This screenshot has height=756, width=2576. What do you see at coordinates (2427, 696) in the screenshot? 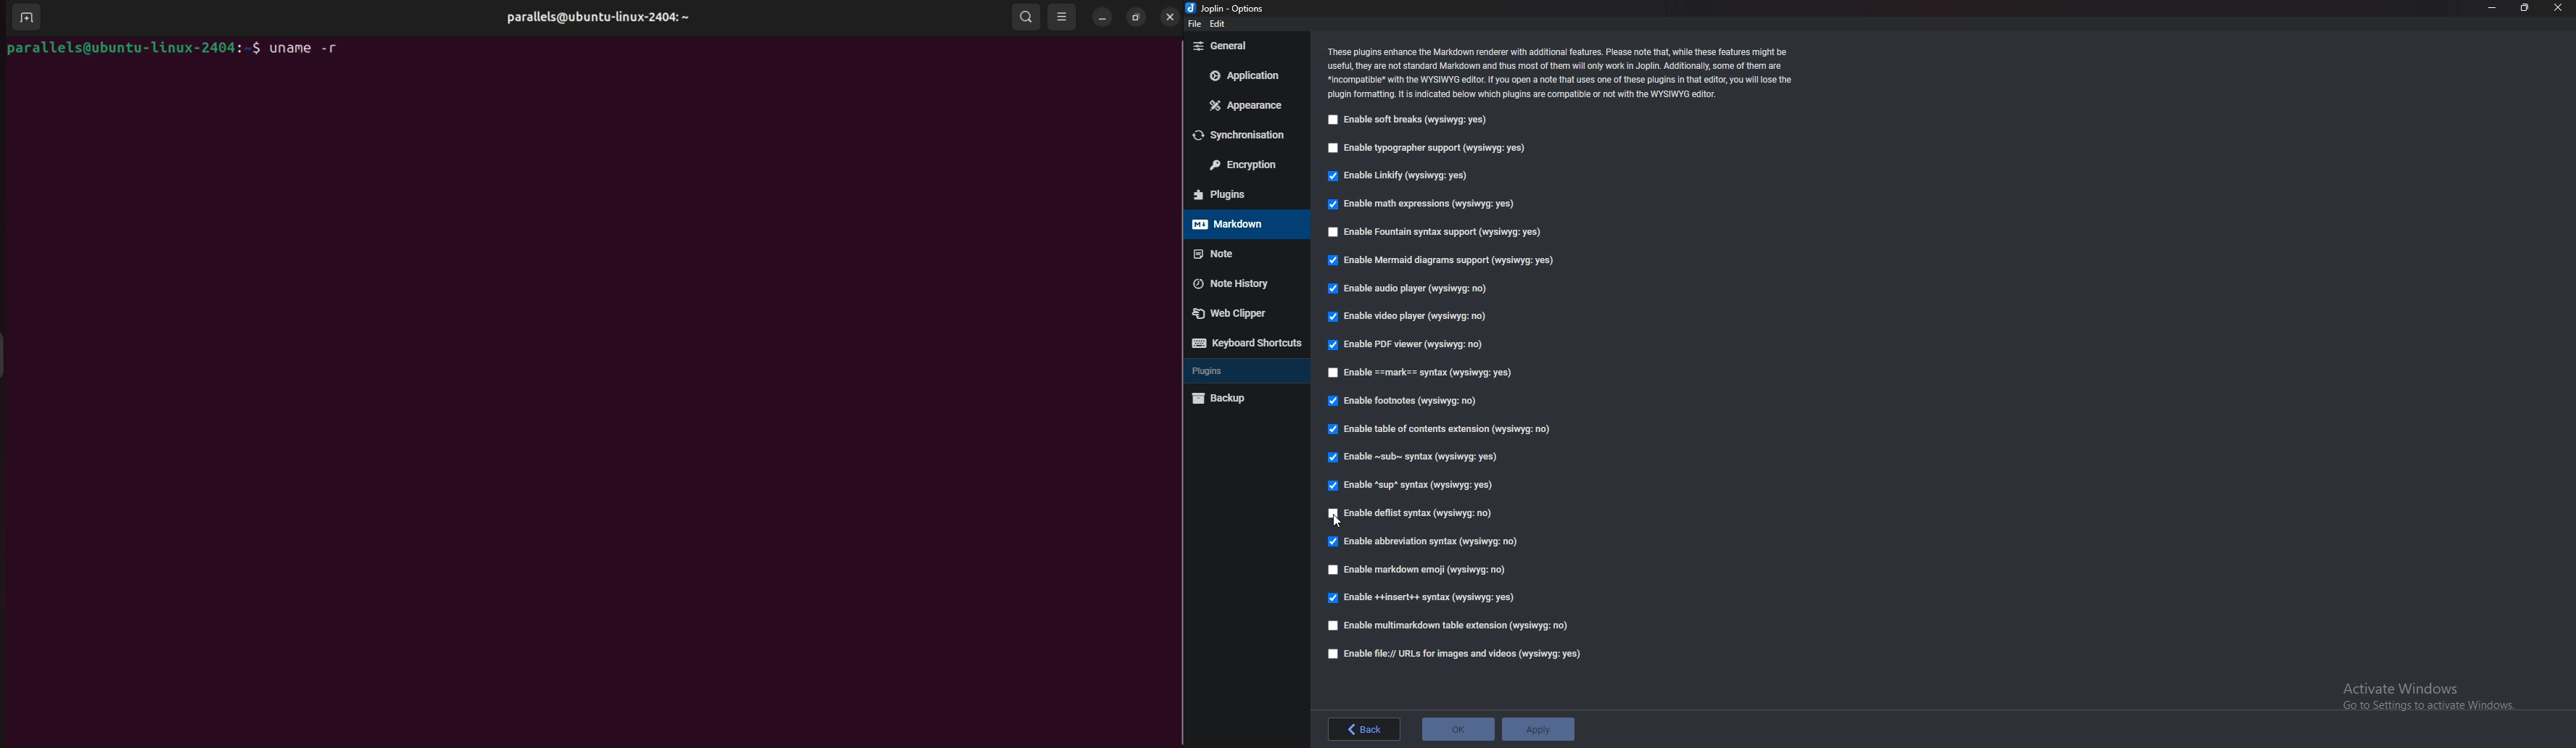
I see `activate windows message advisory` at bounding box center [2427, 696].